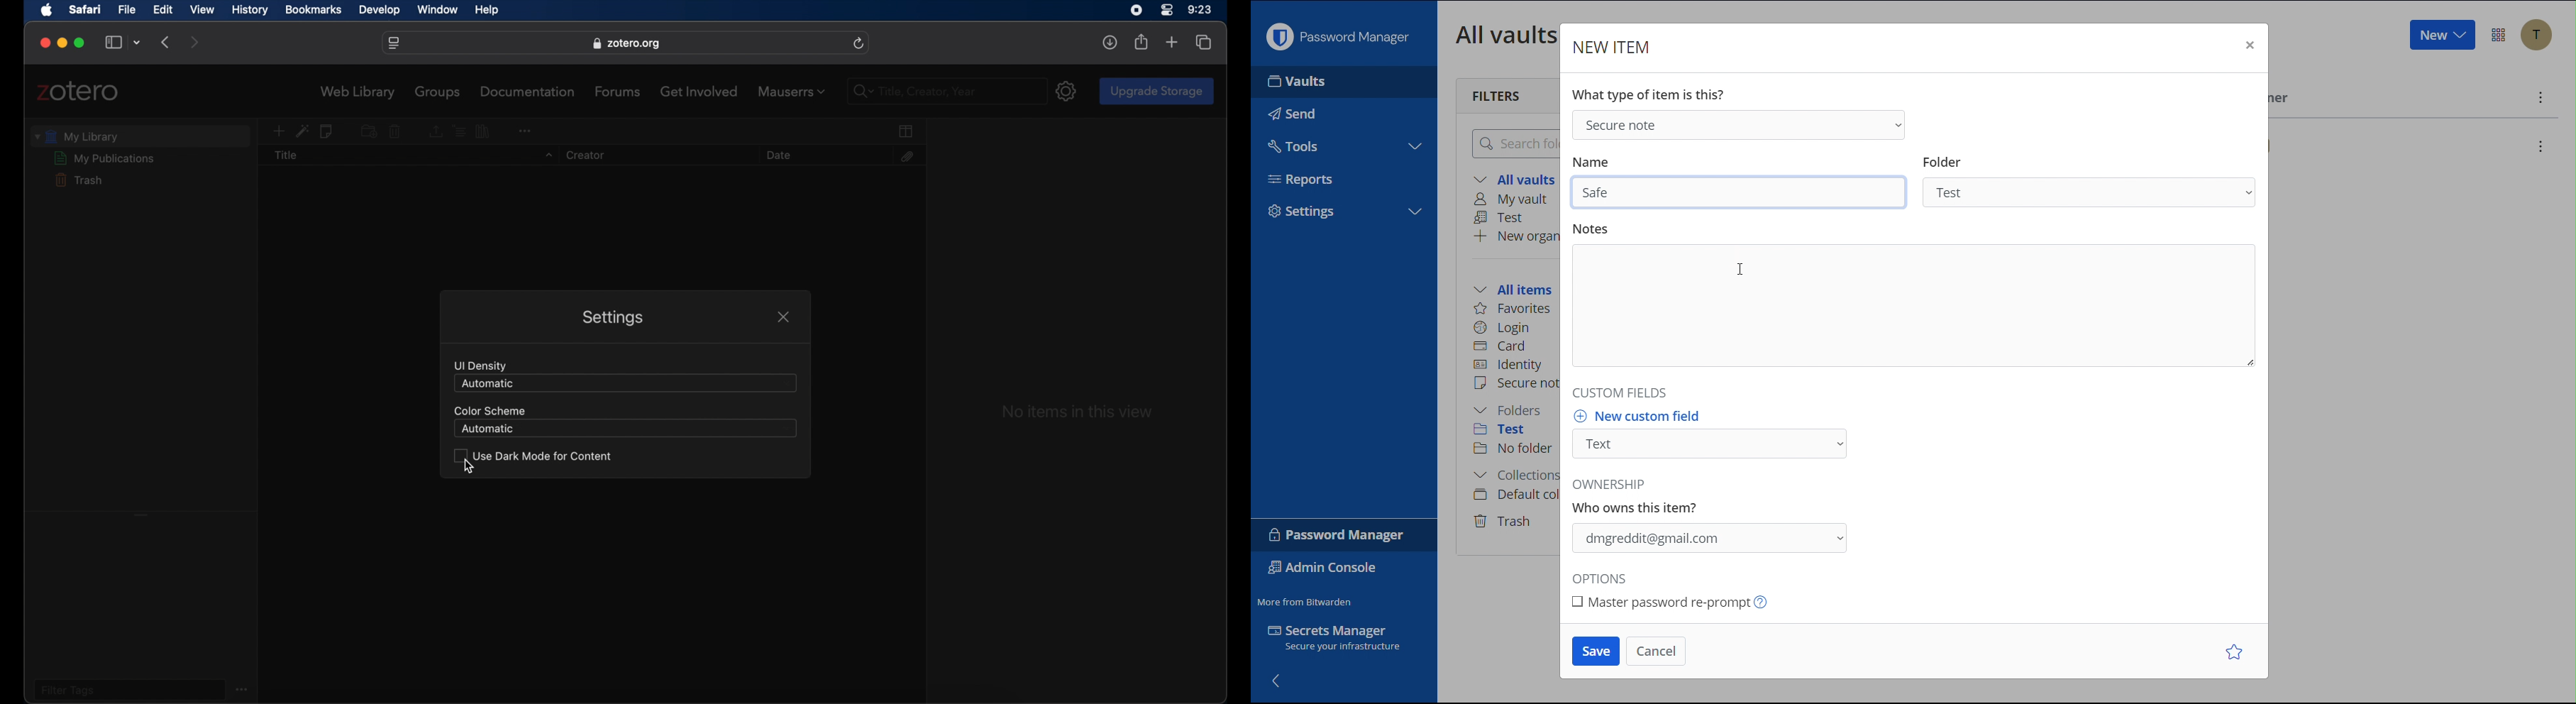 The width and height of the screenshot is (2576, 728). I want to click on new custom field, so click(1641, 415).